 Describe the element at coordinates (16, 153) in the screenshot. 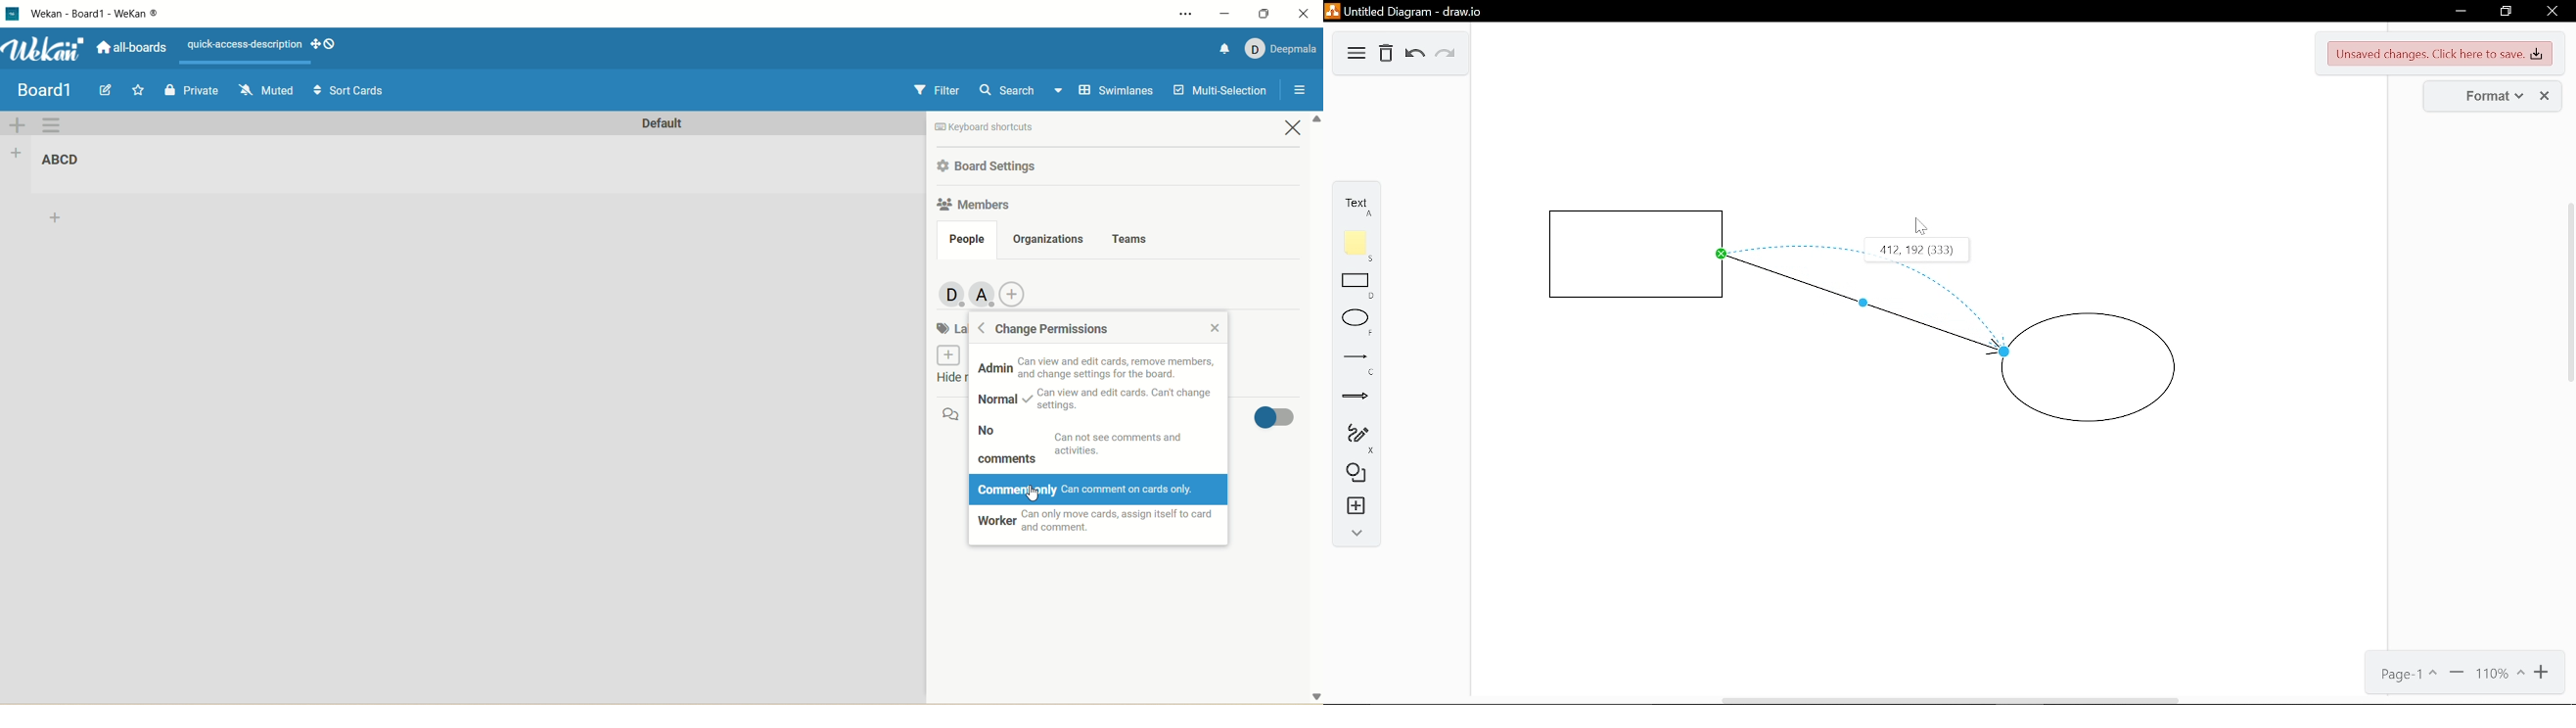

I see `add list` at that location.